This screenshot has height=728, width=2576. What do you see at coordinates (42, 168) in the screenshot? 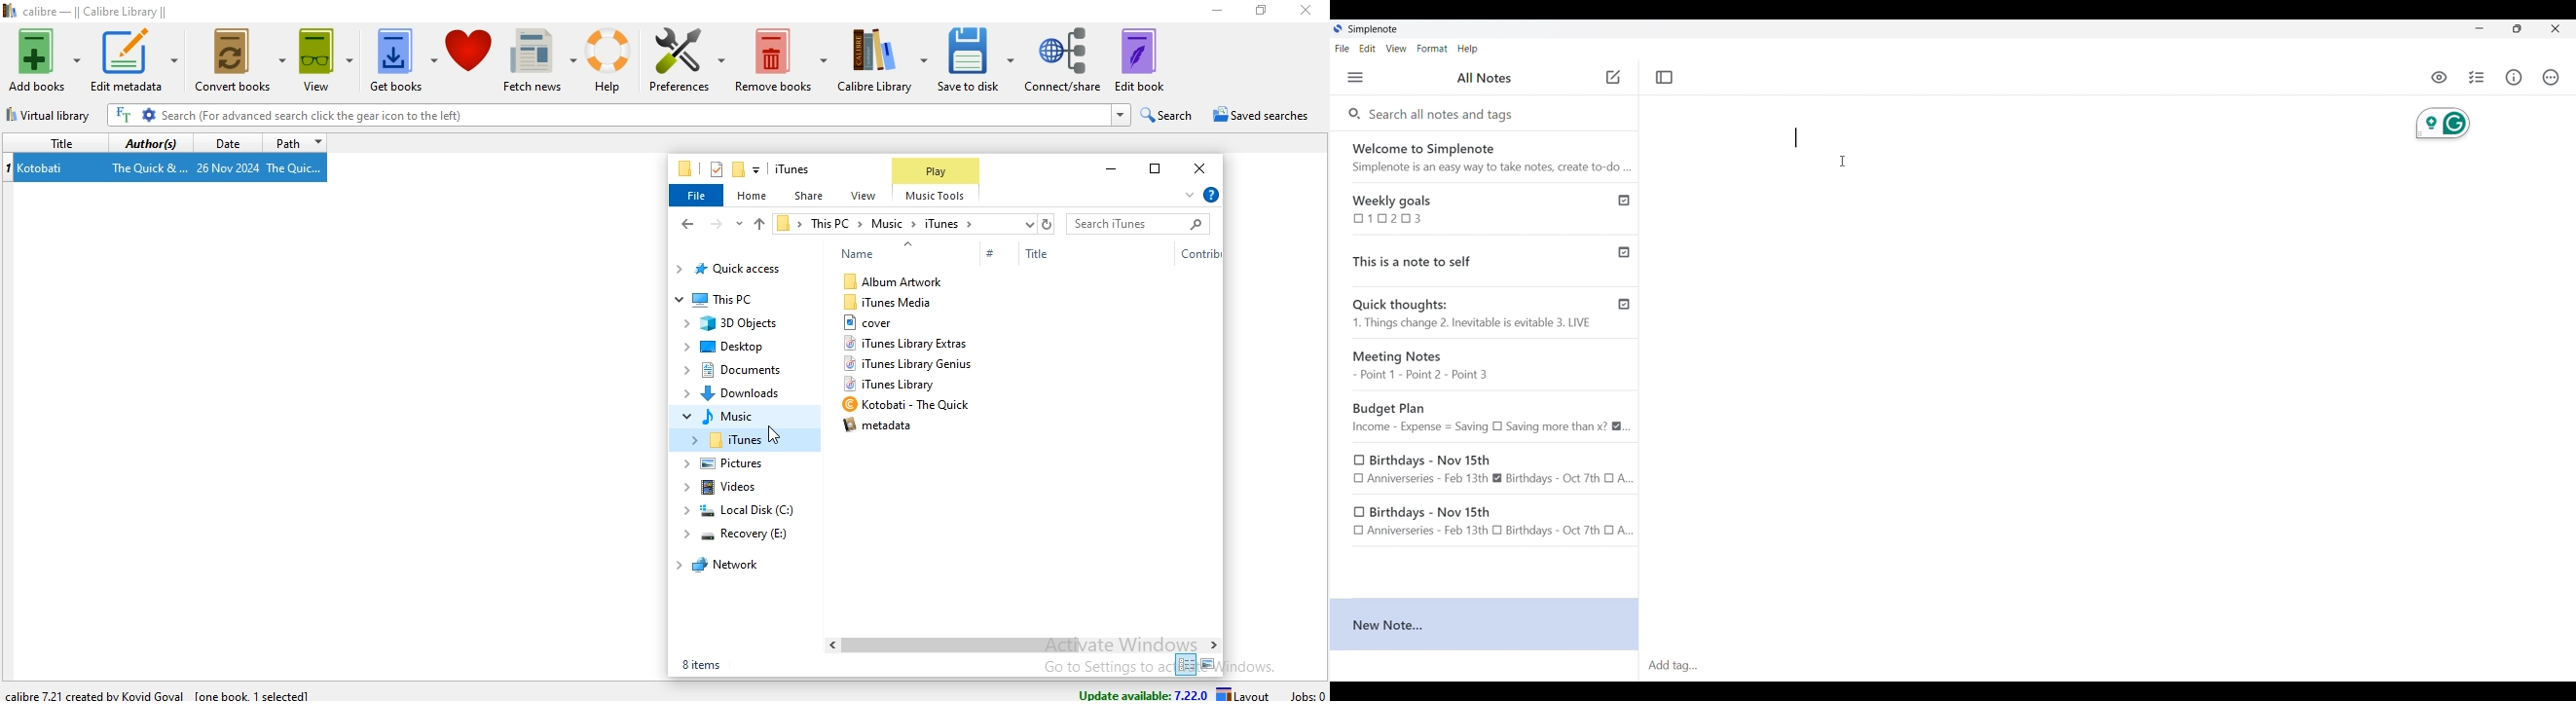
I see `Kotobati` at bounding box center [42, 168].